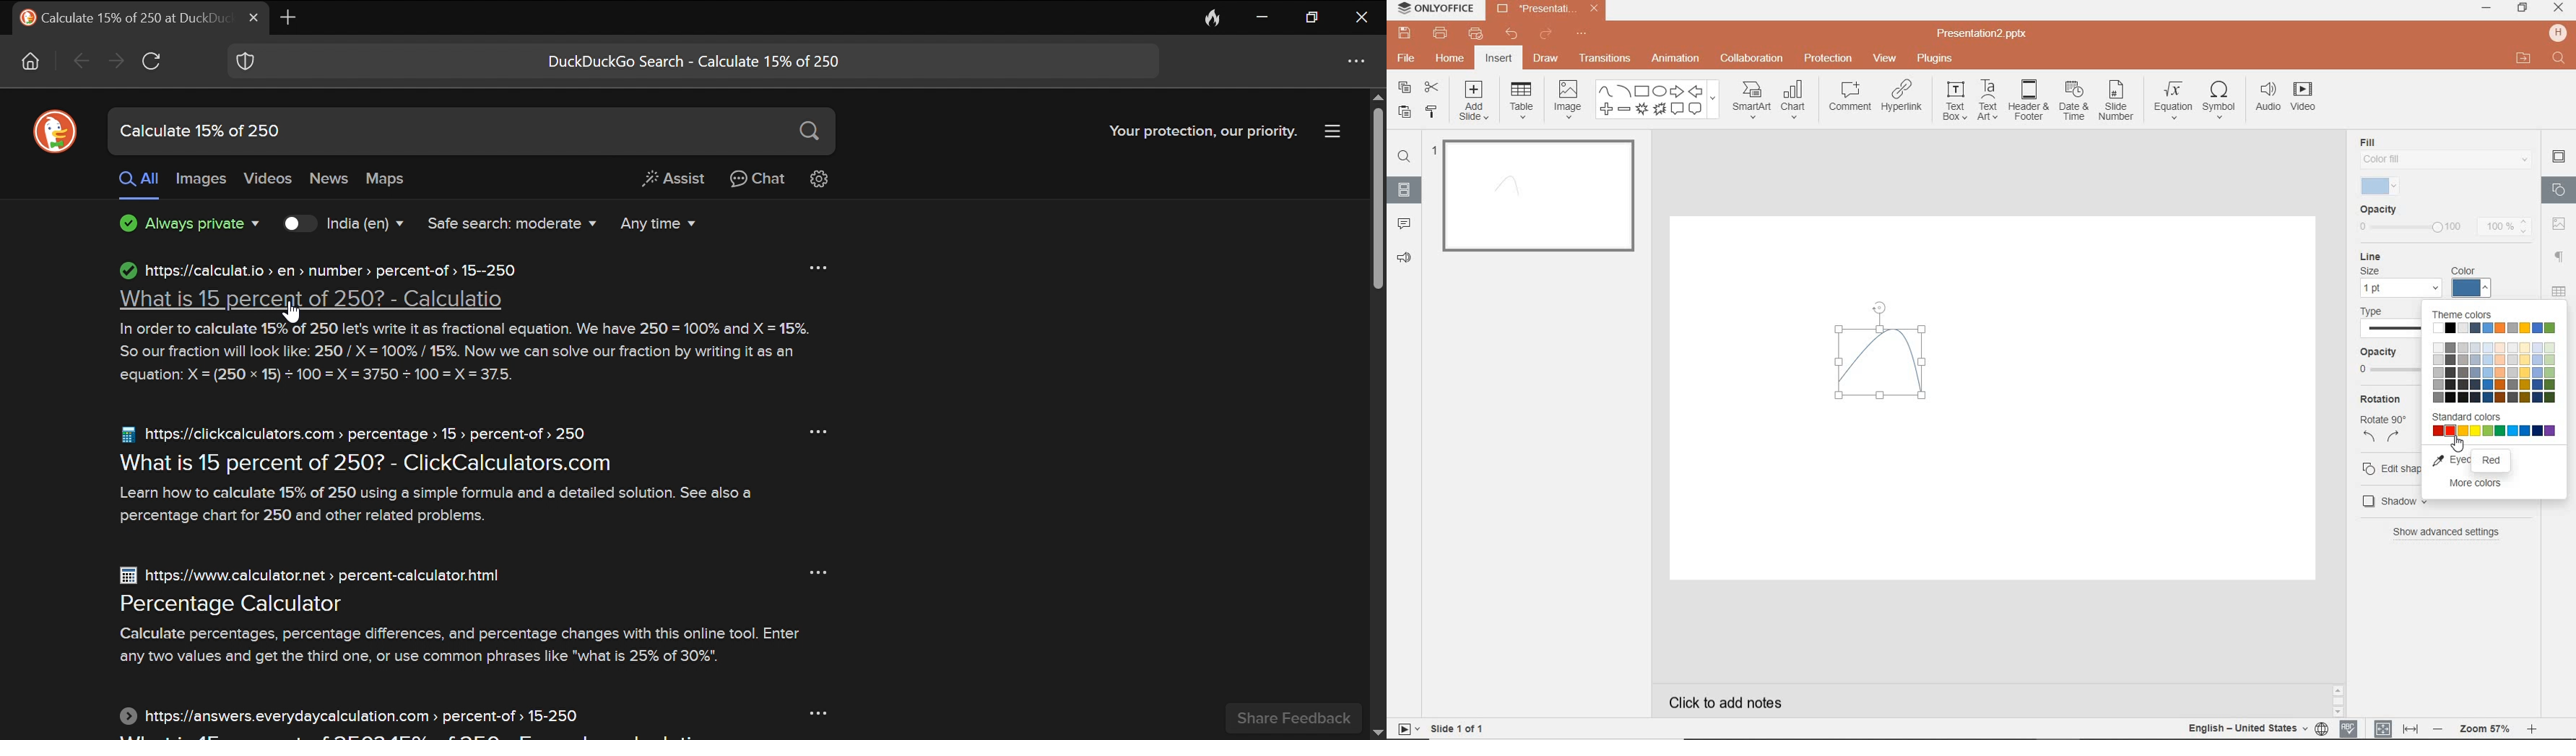 The height and width of the screenshot is (756, 2576). Describe the element at coordinates (813, 712) in the screenshot. I see `options` at that location.